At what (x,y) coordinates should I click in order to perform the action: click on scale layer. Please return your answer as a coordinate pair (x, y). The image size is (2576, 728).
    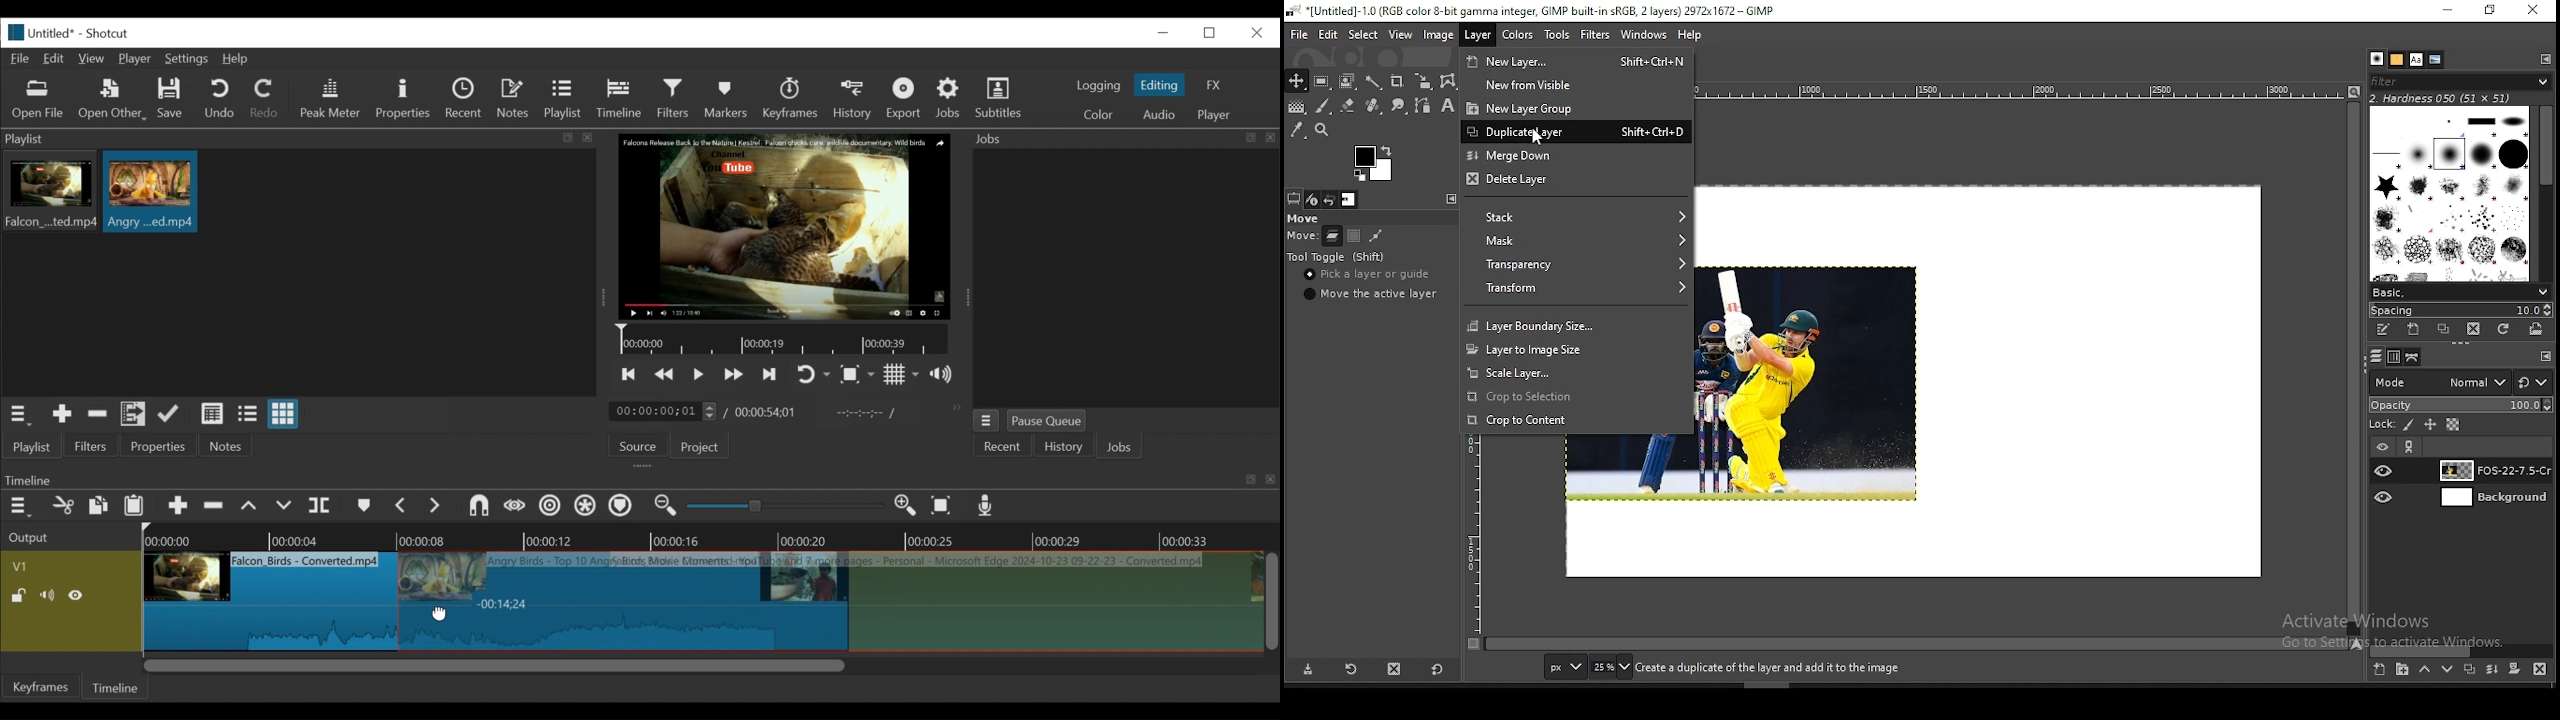
    Looking at the image, I should click on (1578, 373).